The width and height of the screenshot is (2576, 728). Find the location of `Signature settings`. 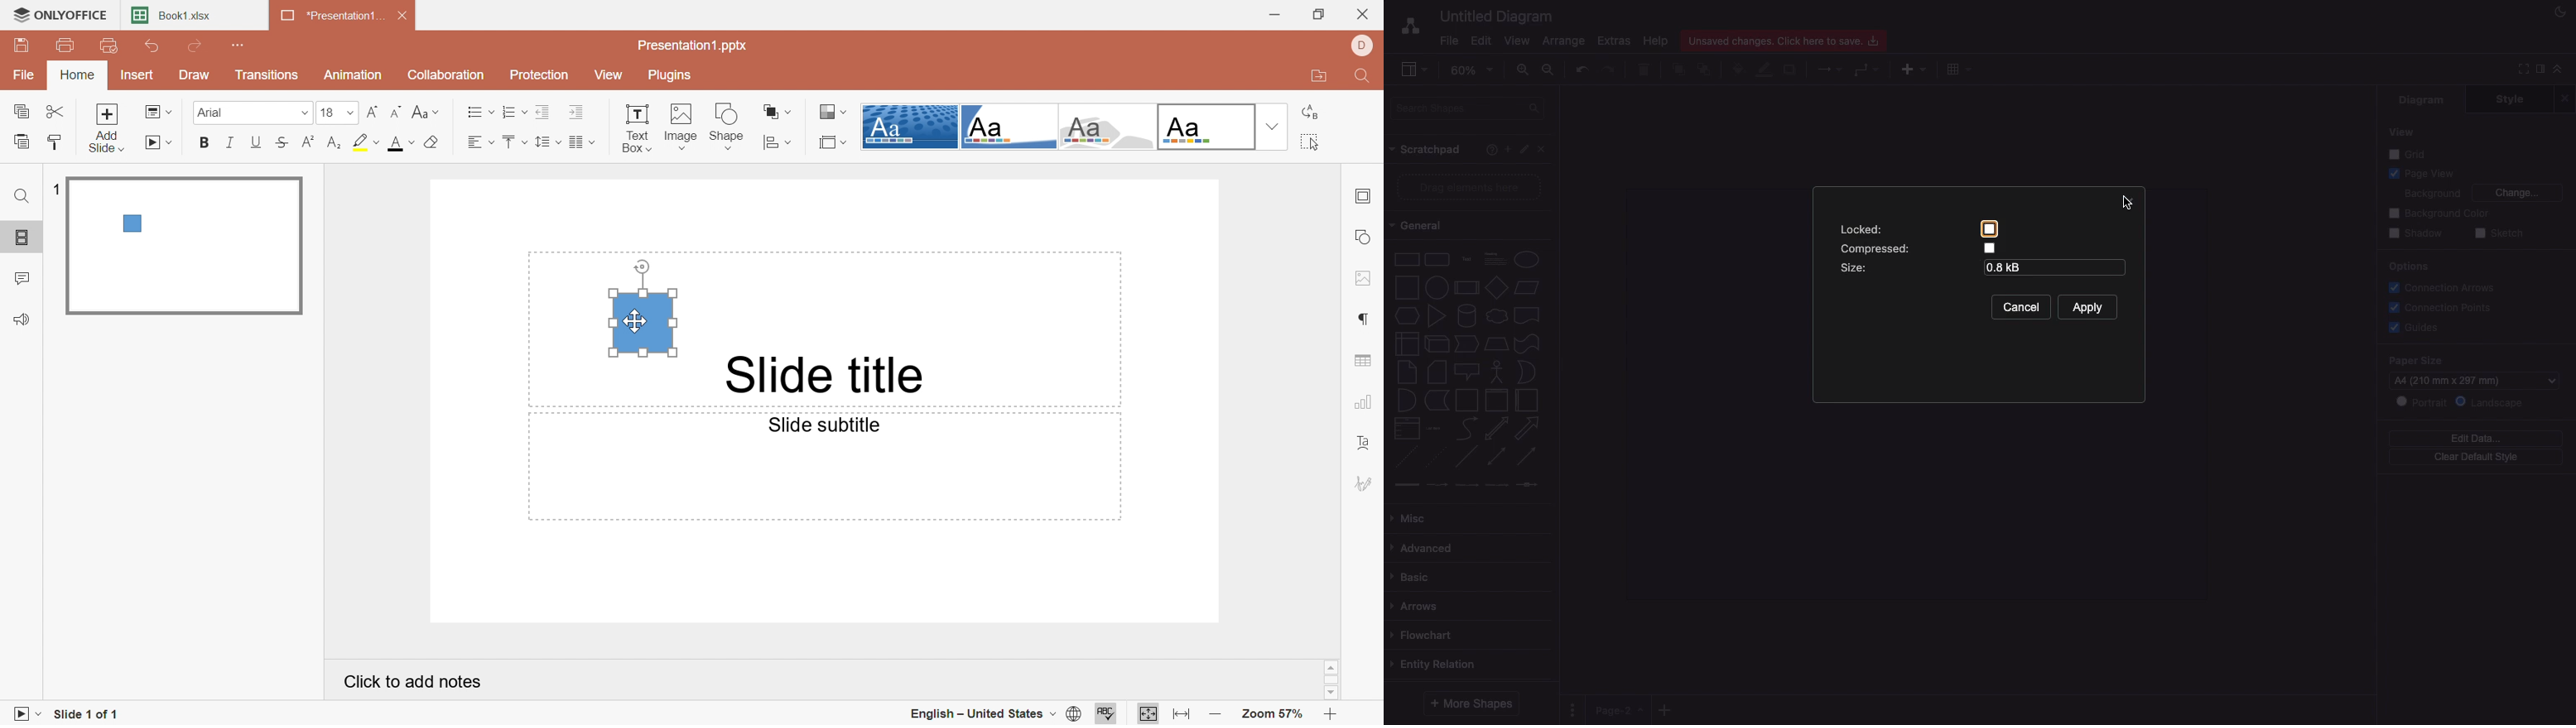

Signature settings is located at coordinates (1367, 484).